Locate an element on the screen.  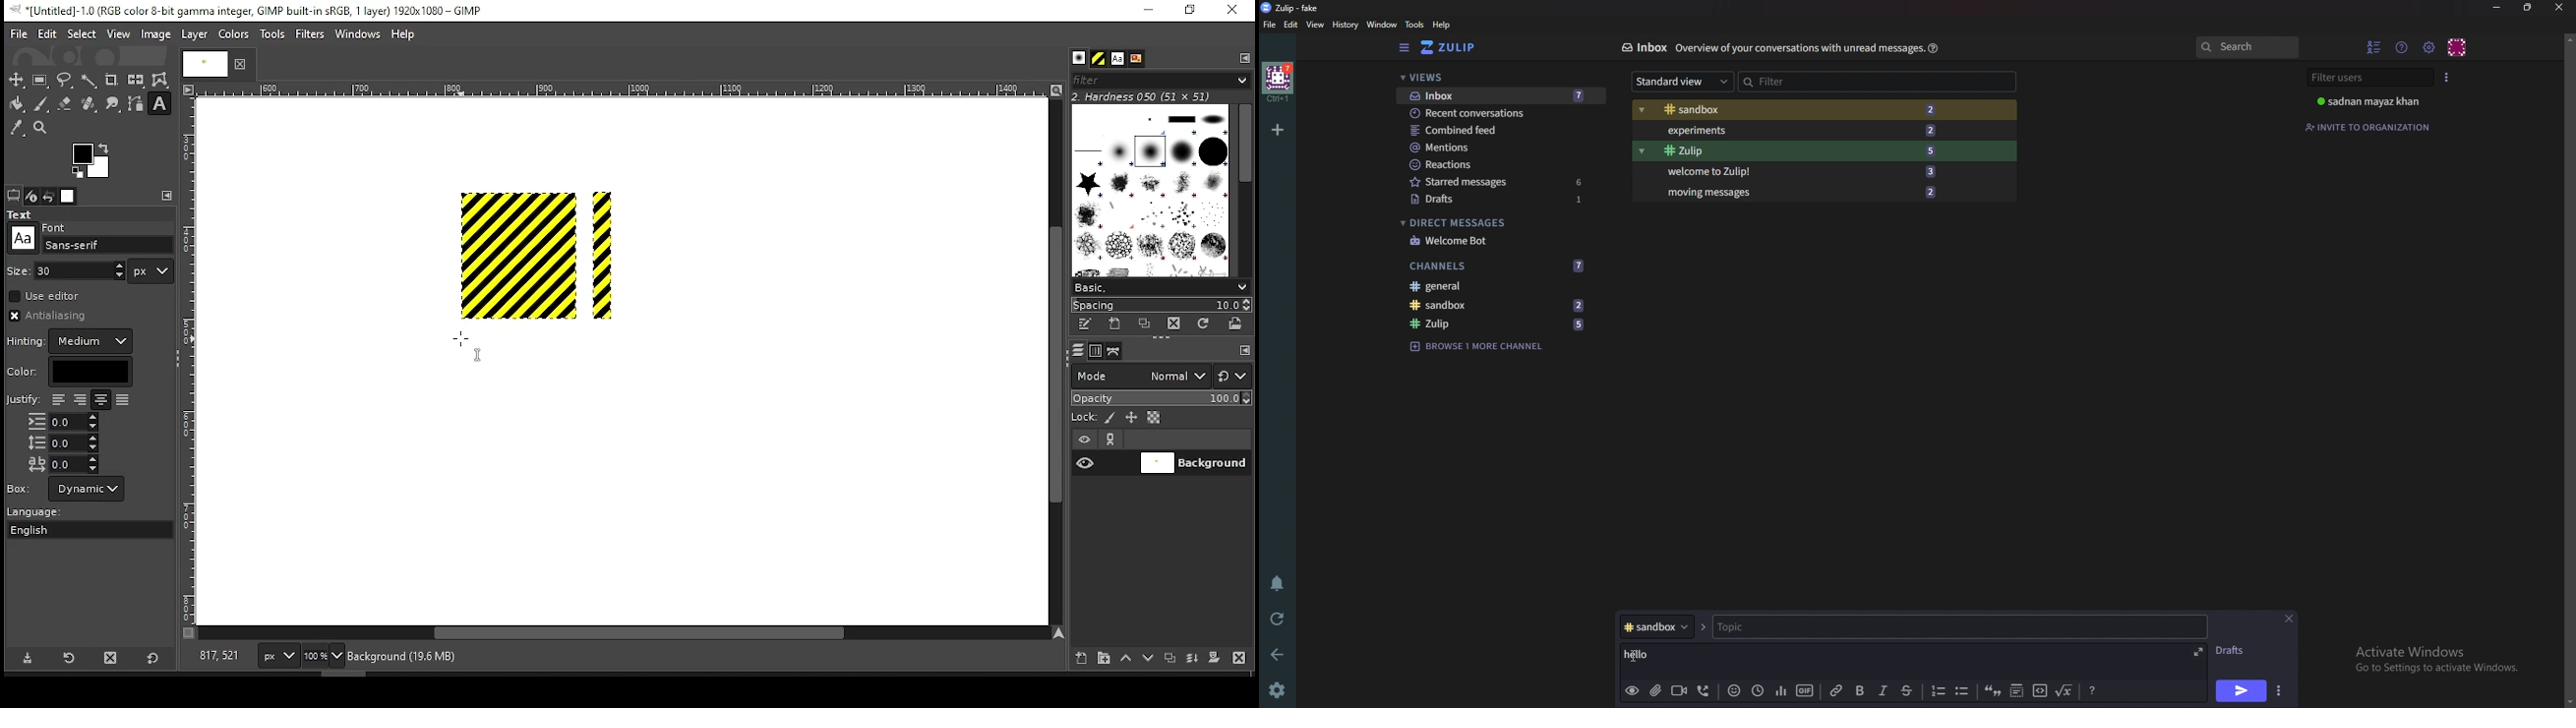
Search is located at coordinates (2250, 47).